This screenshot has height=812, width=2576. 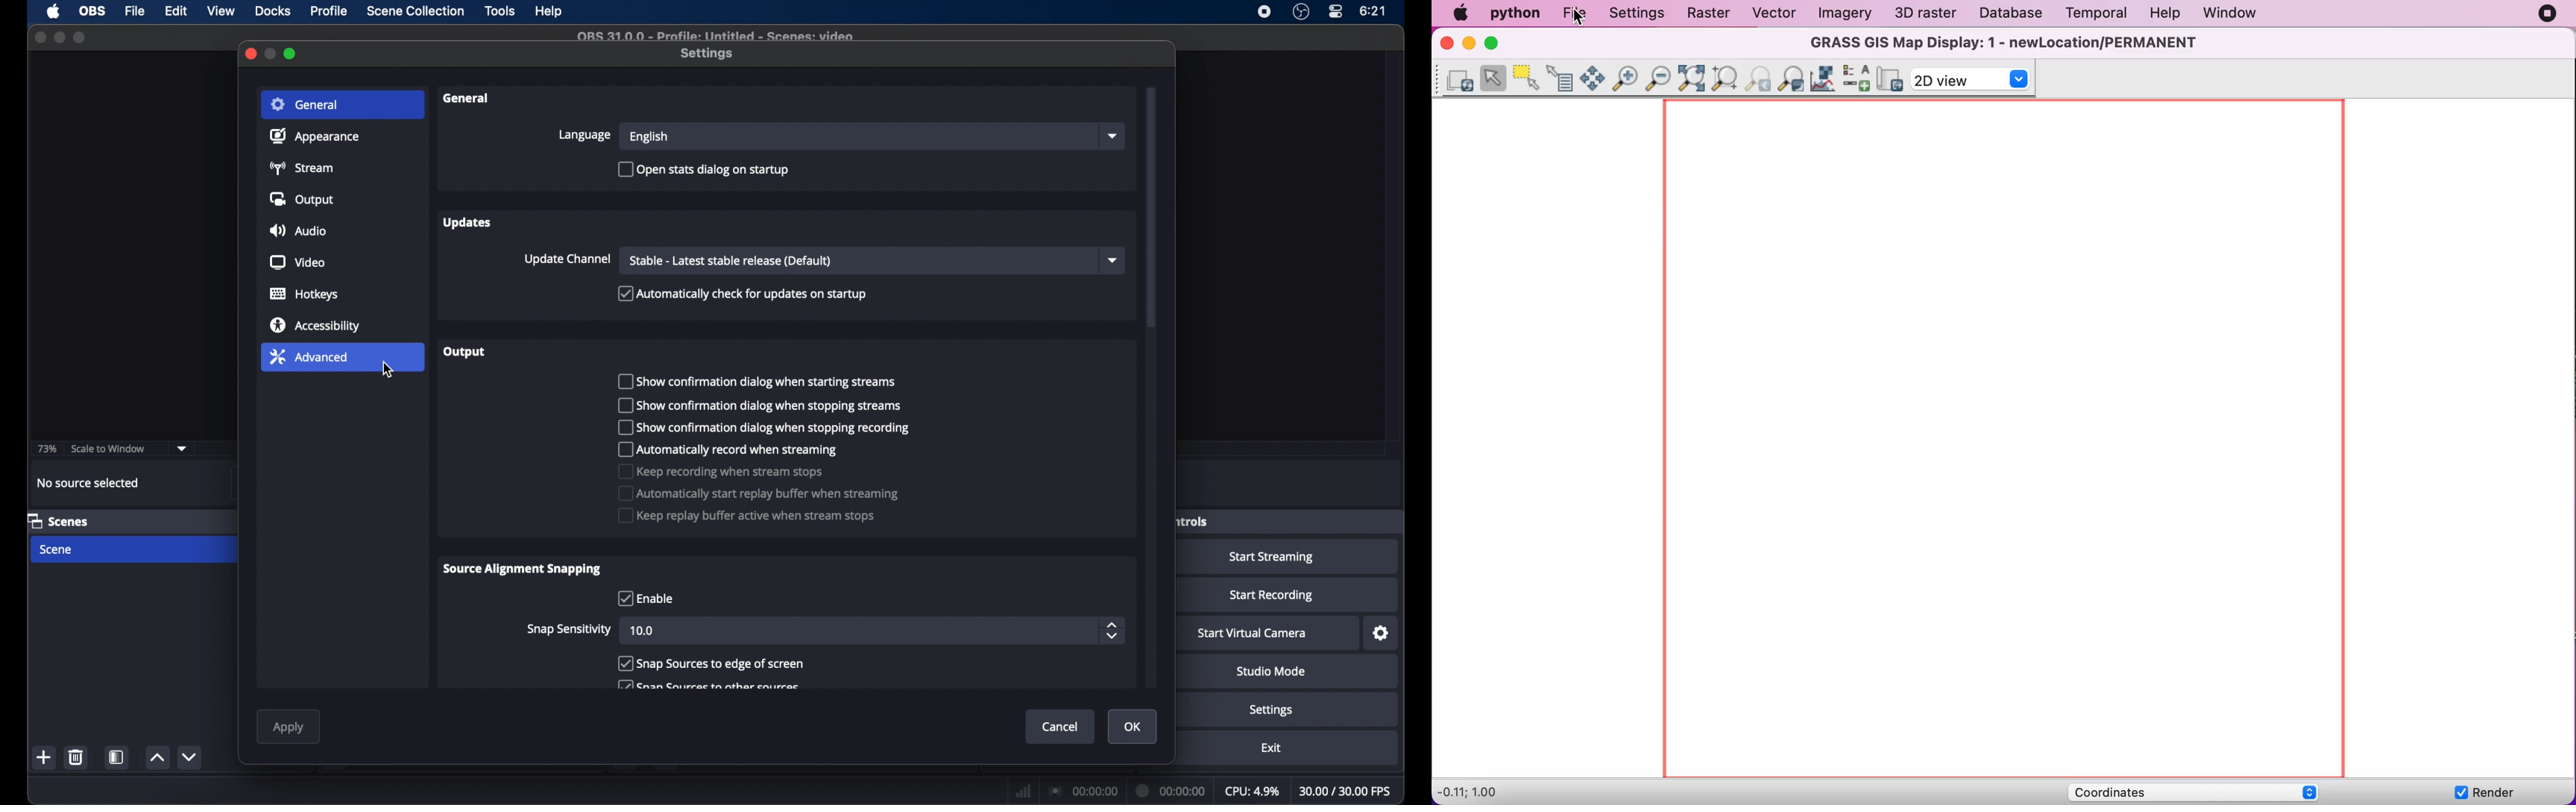 What do you see at coordinates (650, 137) in the screenshot?
I see `english` at bounding box center [650, 137].